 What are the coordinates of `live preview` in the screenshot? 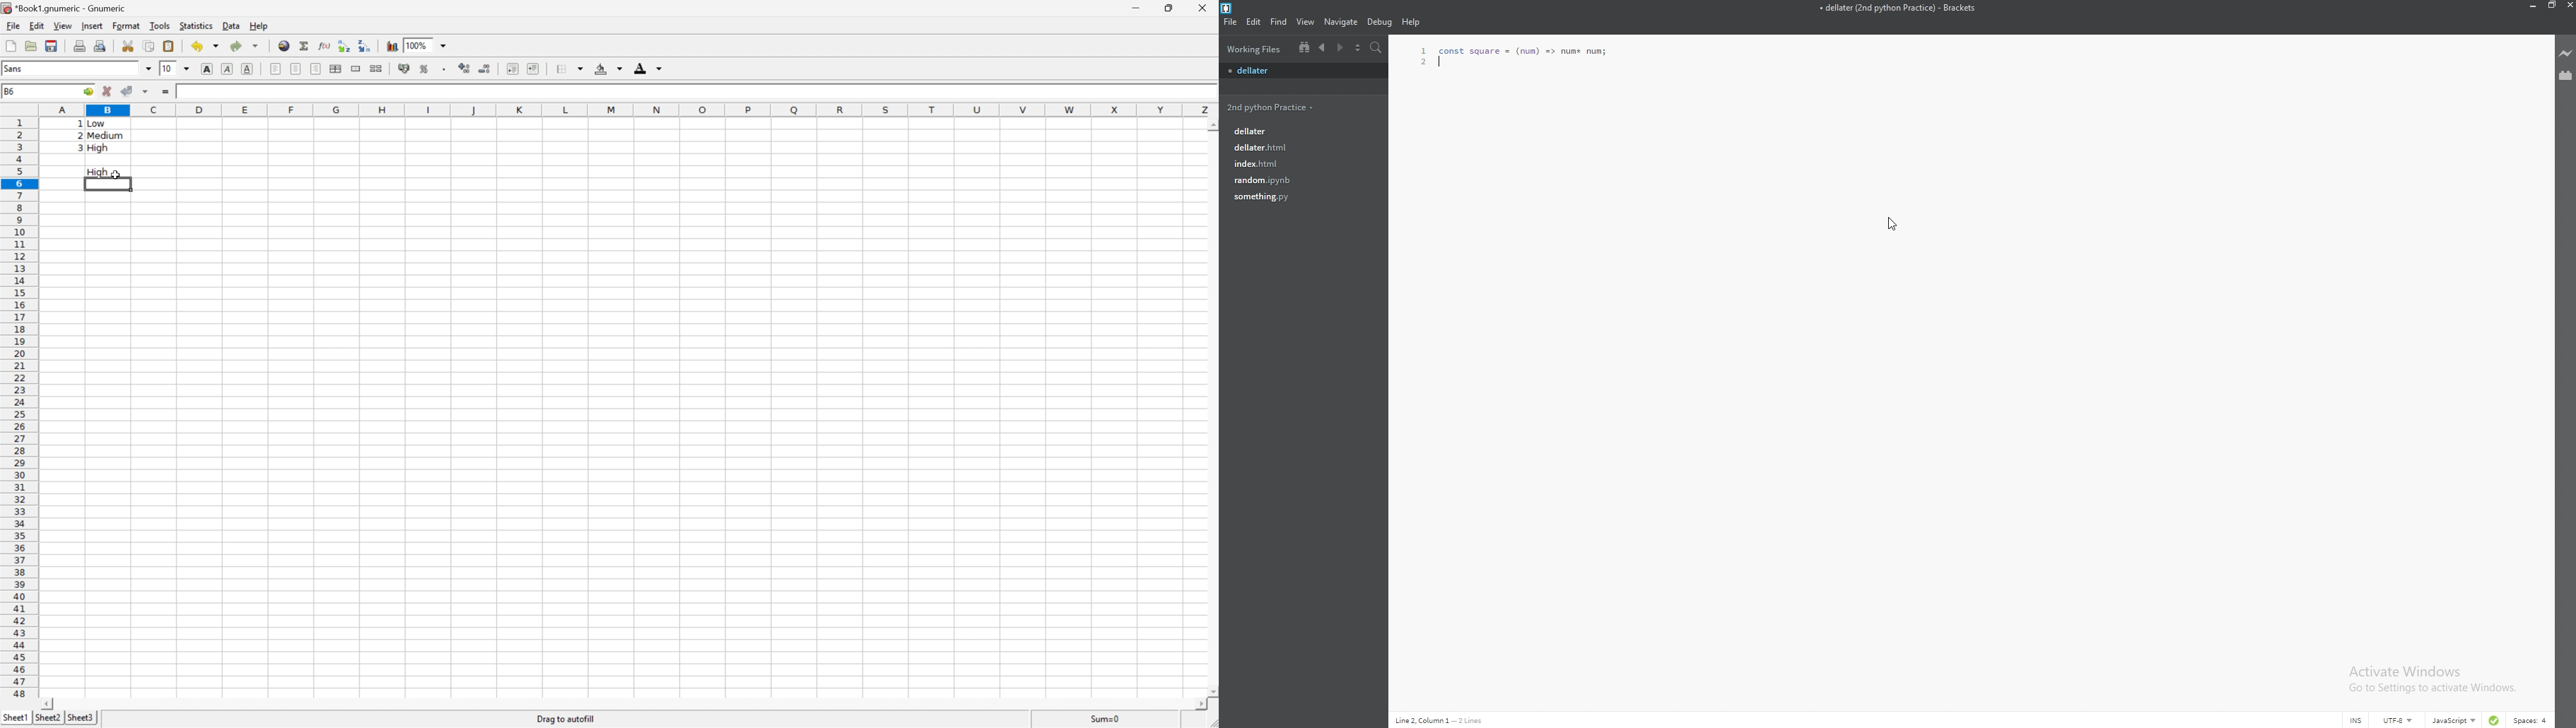 It's located at (2566, 53).